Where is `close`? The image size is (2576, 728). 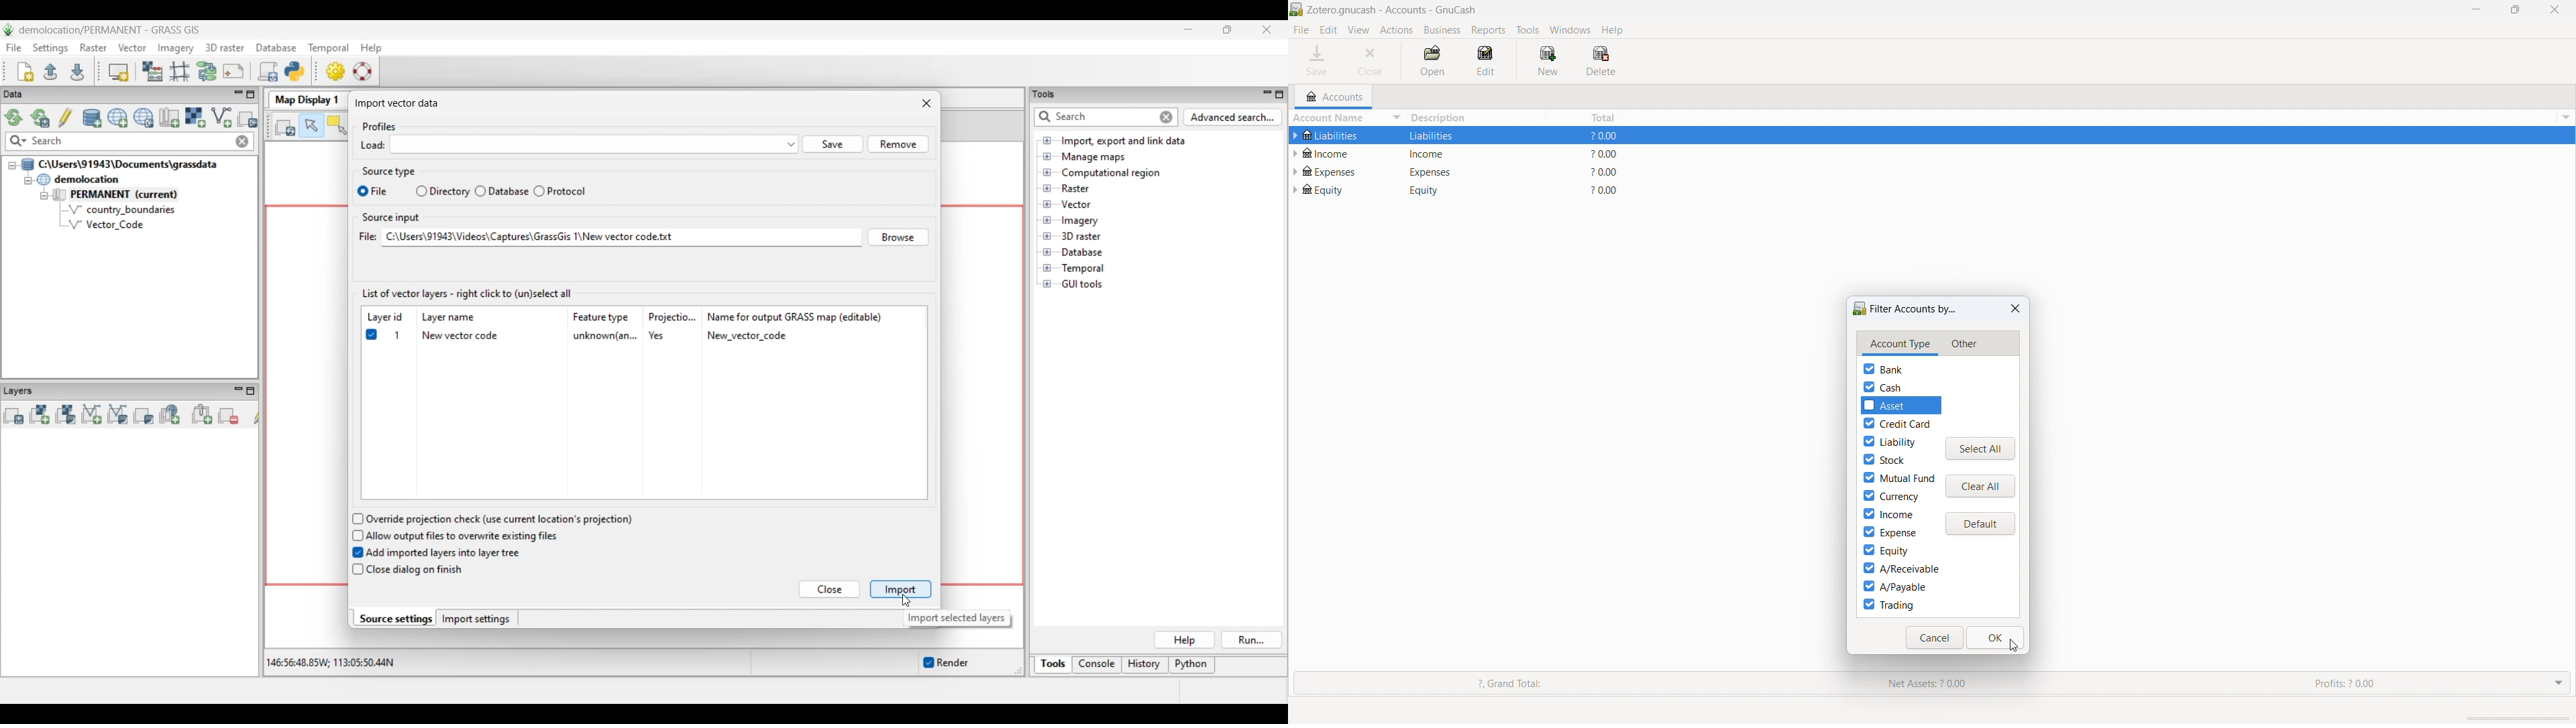
close is located at coordinates (1373, 61).